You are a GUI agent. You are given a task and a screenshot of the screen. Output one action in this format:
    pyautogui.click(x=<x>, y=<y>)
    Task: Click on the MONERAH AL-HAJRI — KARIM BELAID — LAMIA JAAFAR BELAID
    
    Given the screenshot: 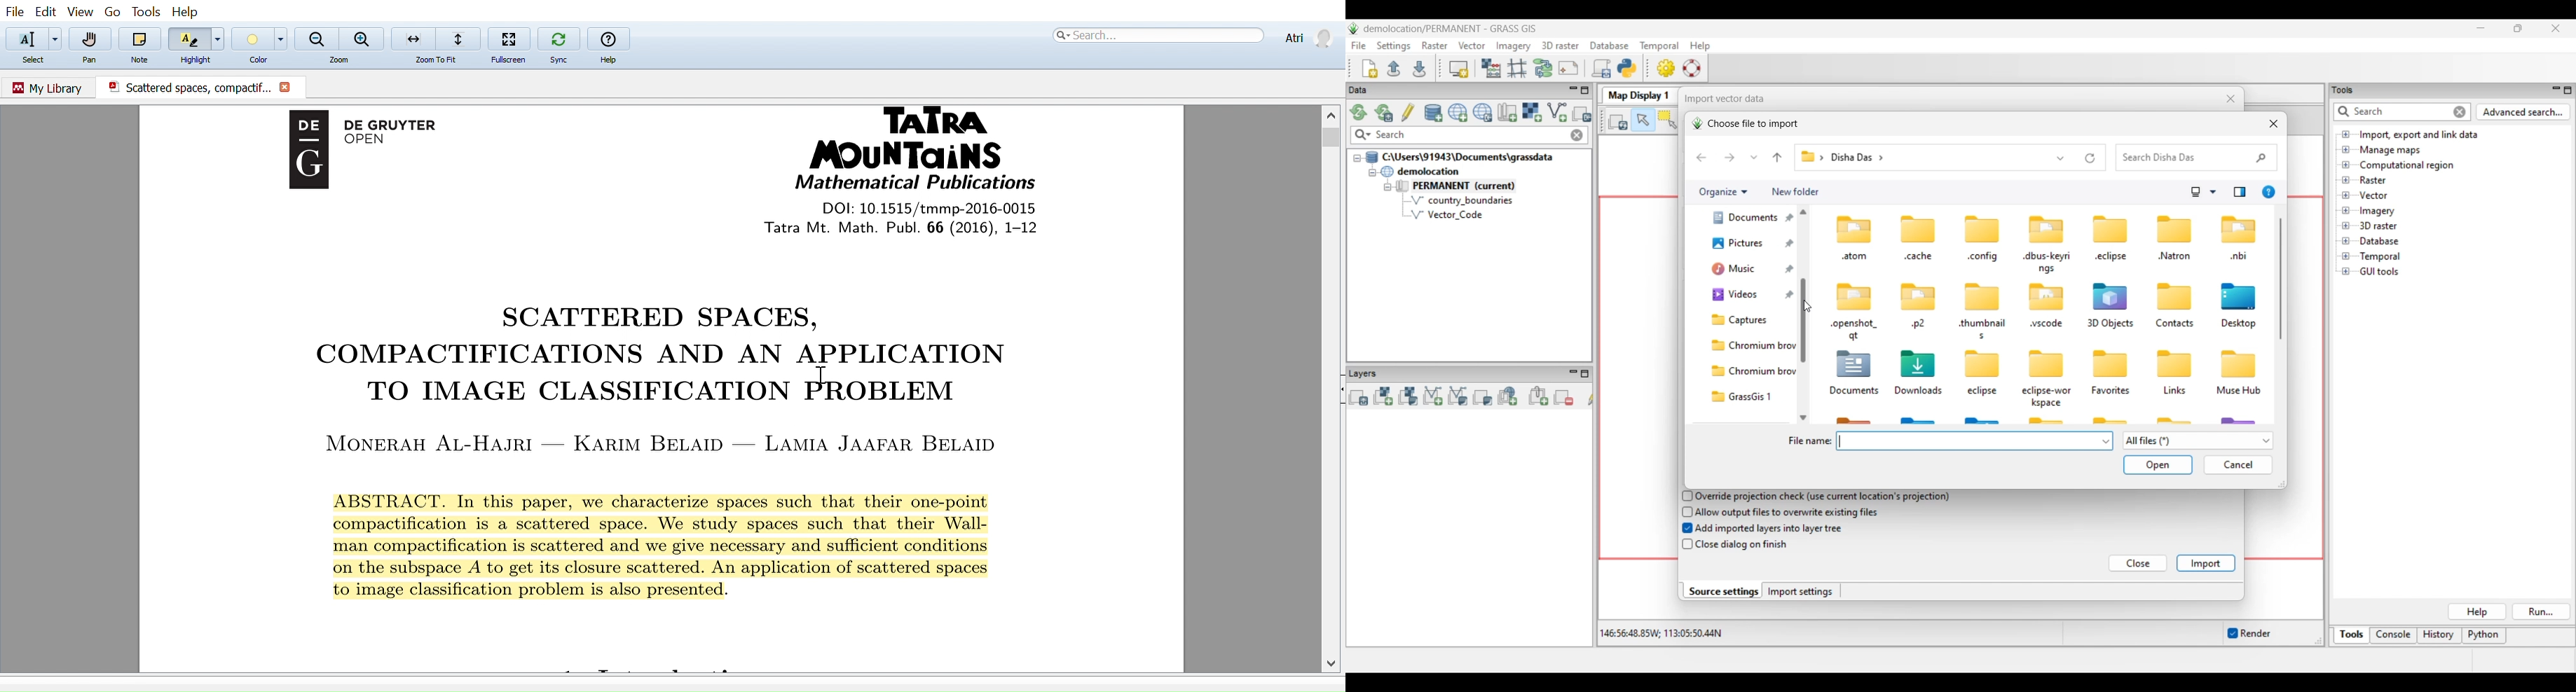 What is the action you would take?
    pyautogui.click(x=666, y=442)
    